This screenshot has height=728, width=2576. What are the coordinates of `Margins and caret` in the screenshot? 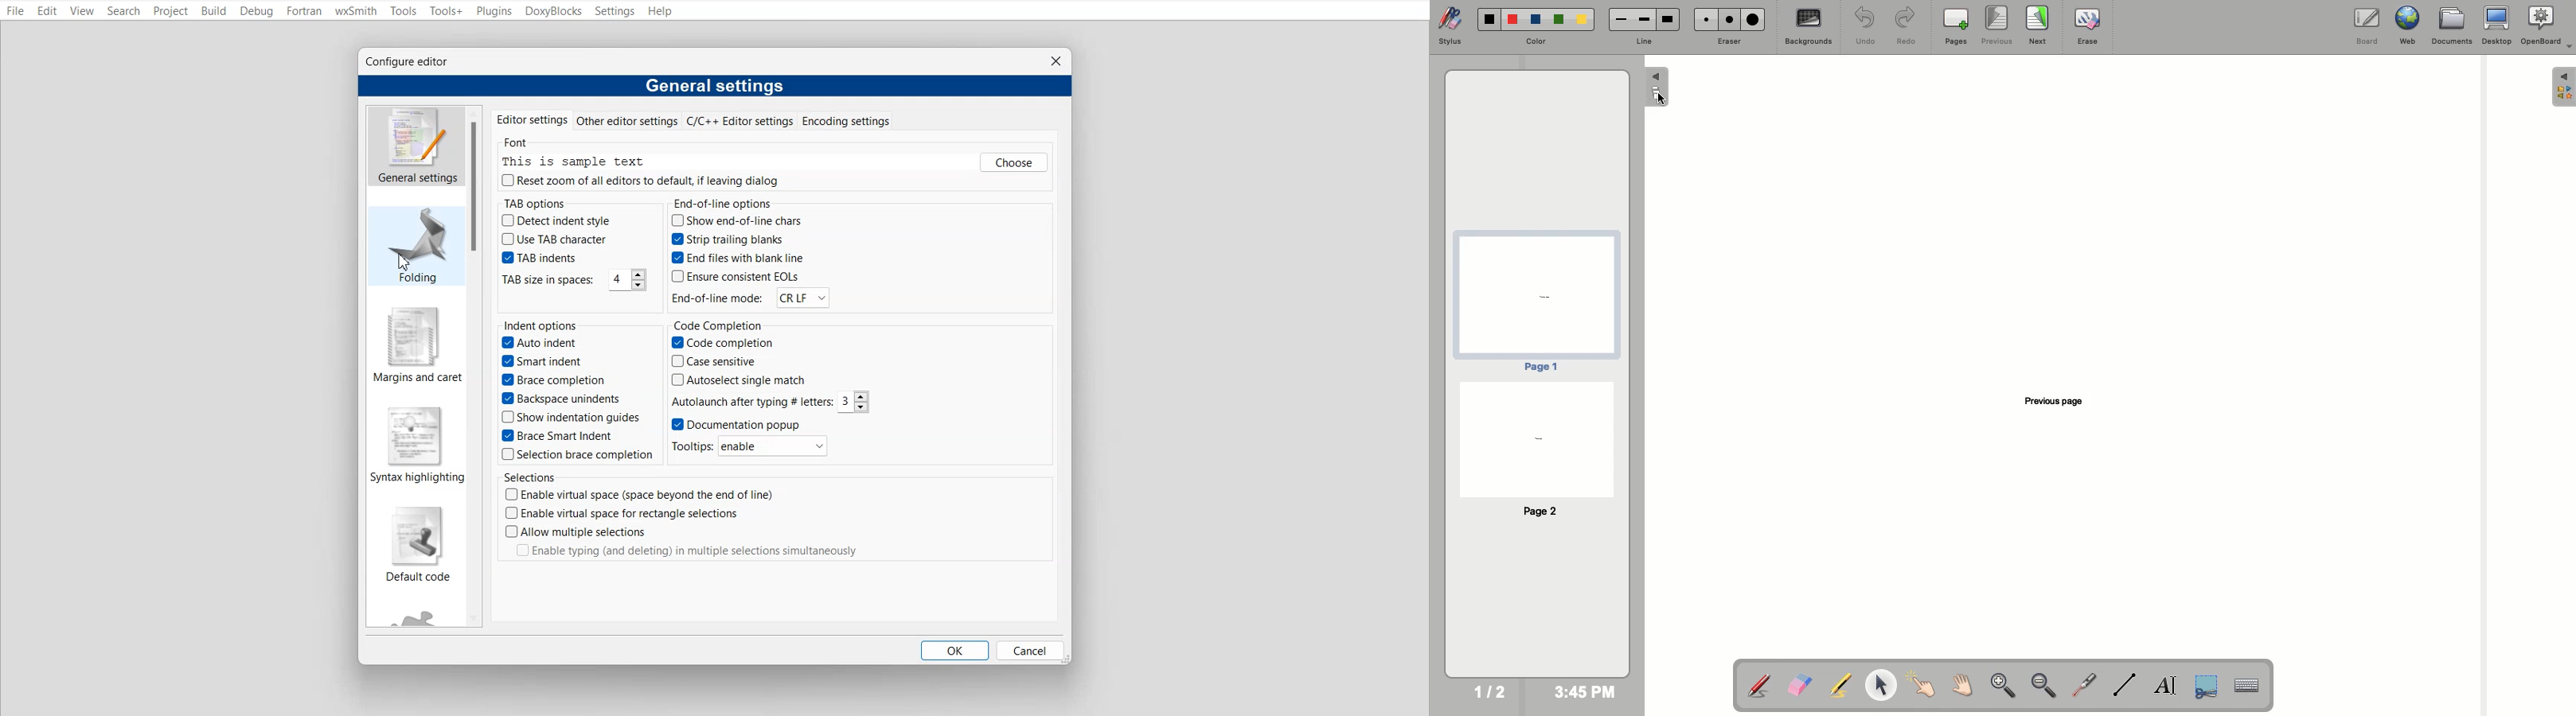 It's located at (416, 345).